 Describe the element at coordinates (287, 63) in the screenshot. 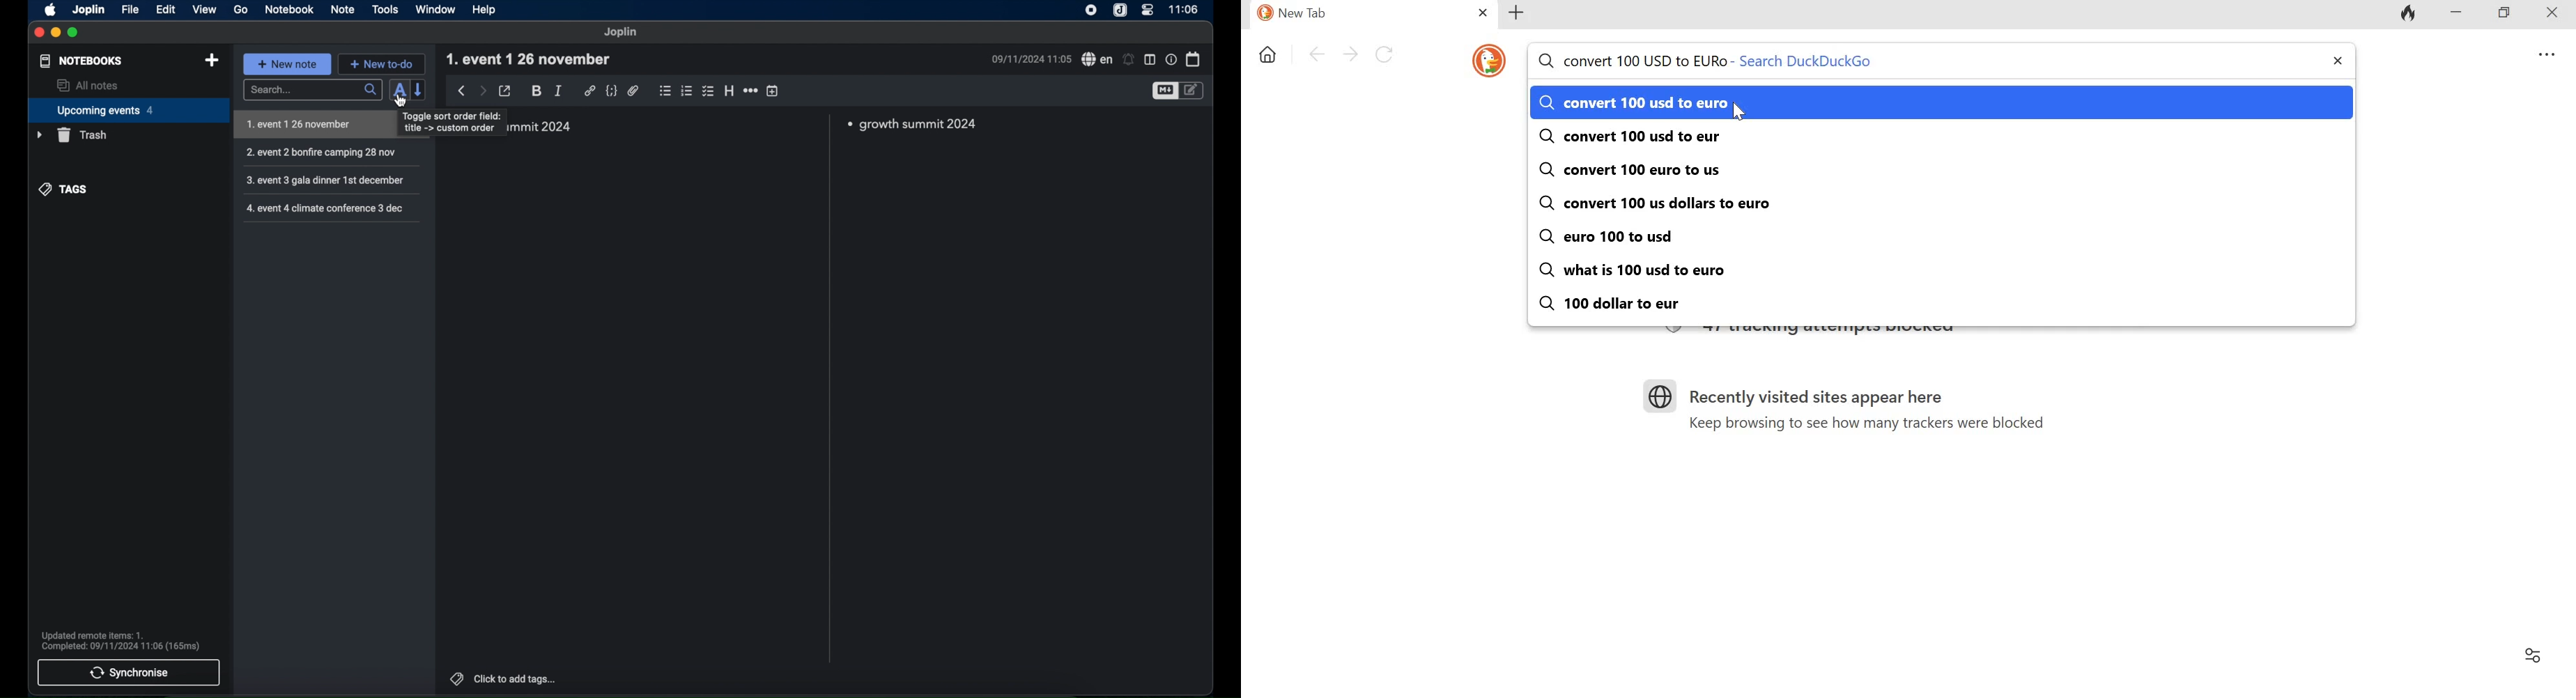

I see `+ new note` at that location.